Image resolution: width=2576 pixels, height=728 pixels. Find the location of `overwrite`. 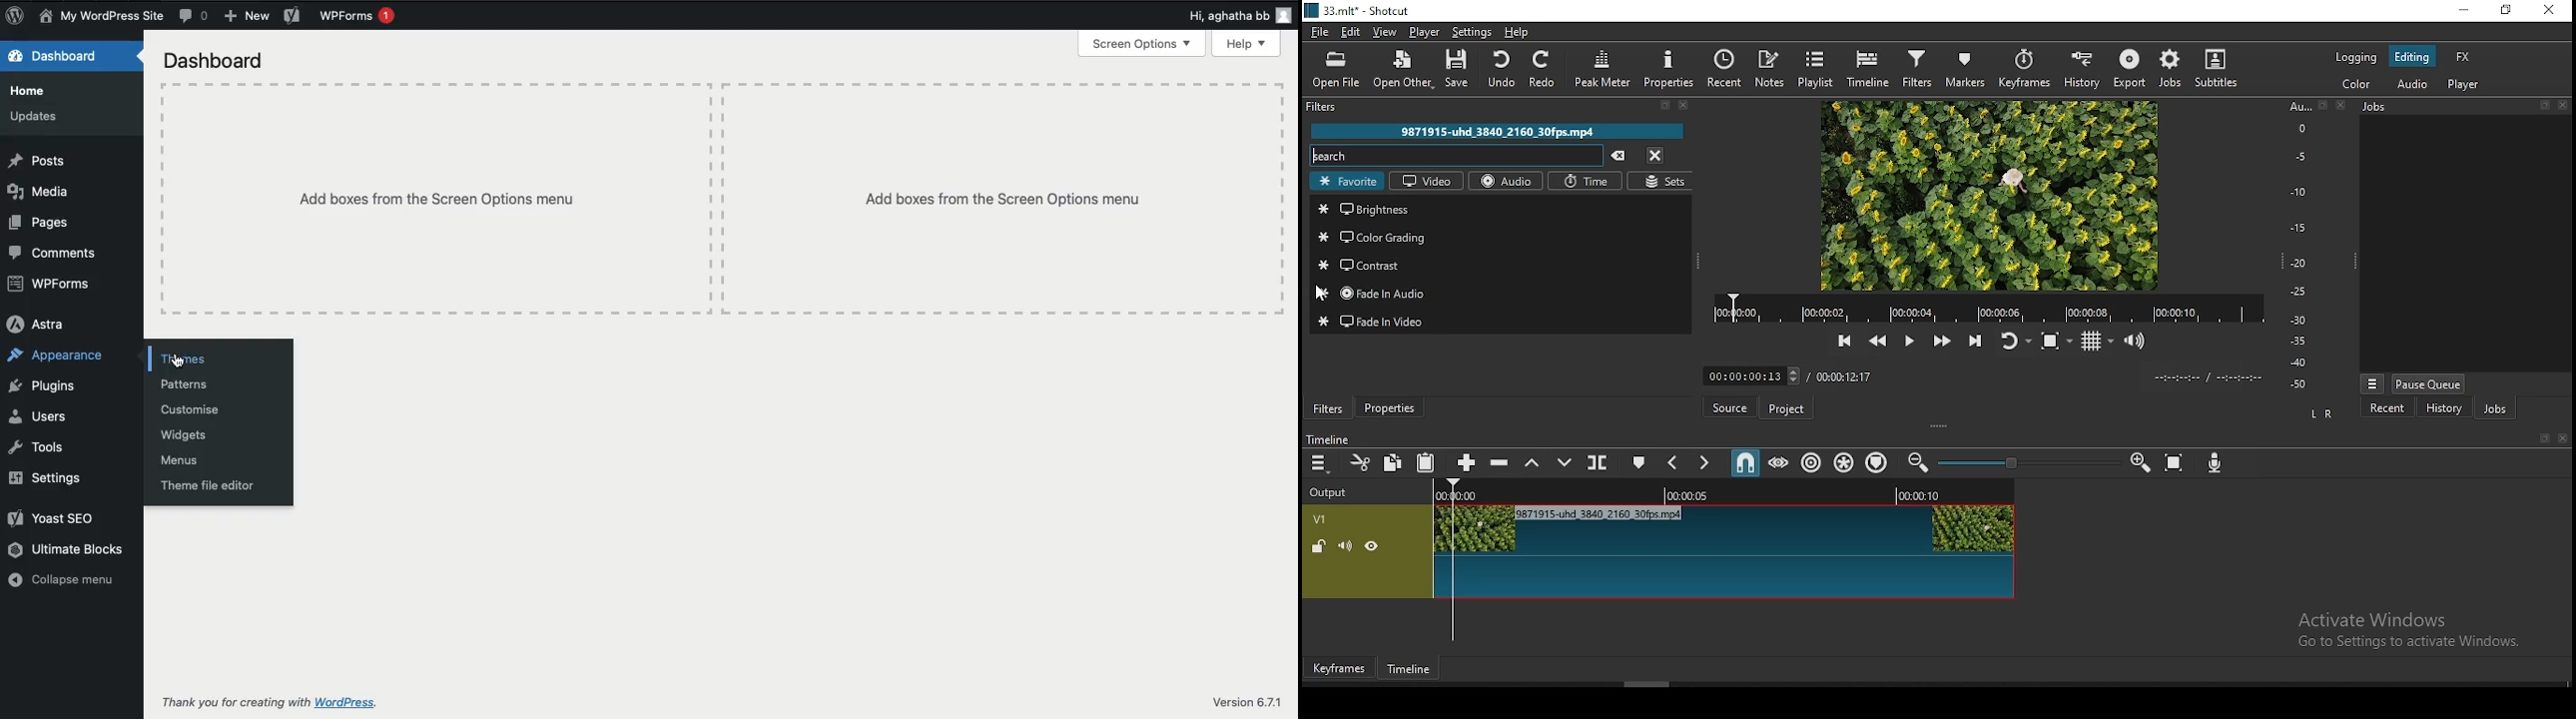

overwrite is located at coordinates (1563, 459).